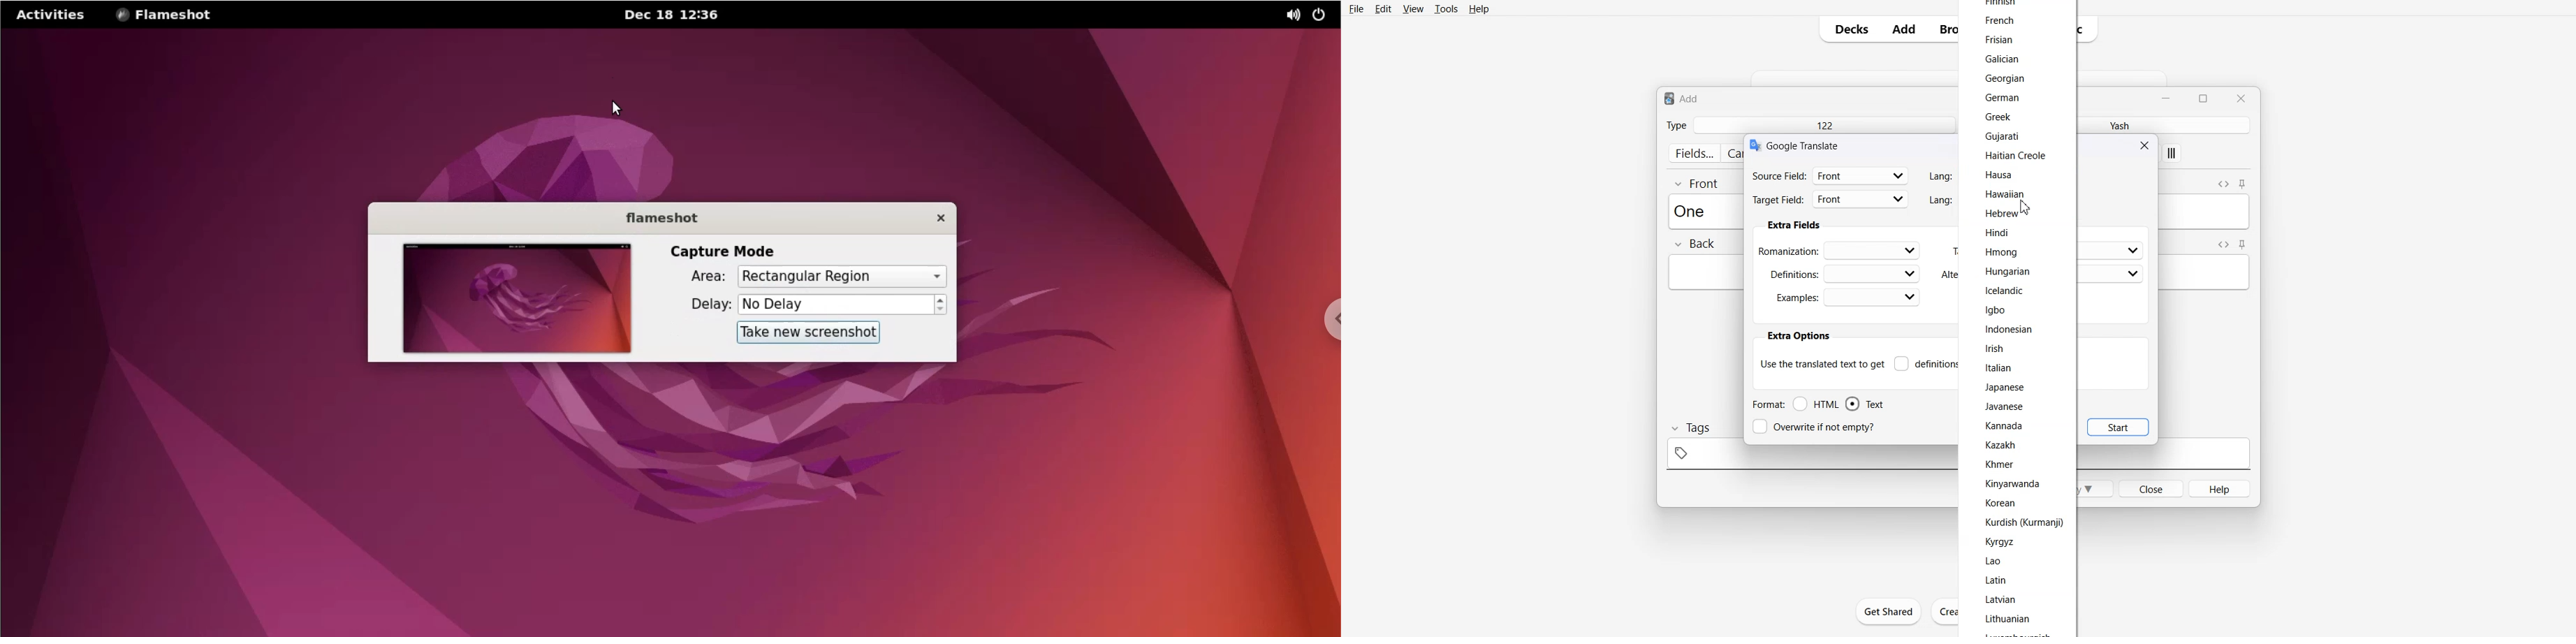 The image size is (2576, 644). Describe the element at coordinates (1941, 176) in the screenshot. I see `Lang:` at that location.